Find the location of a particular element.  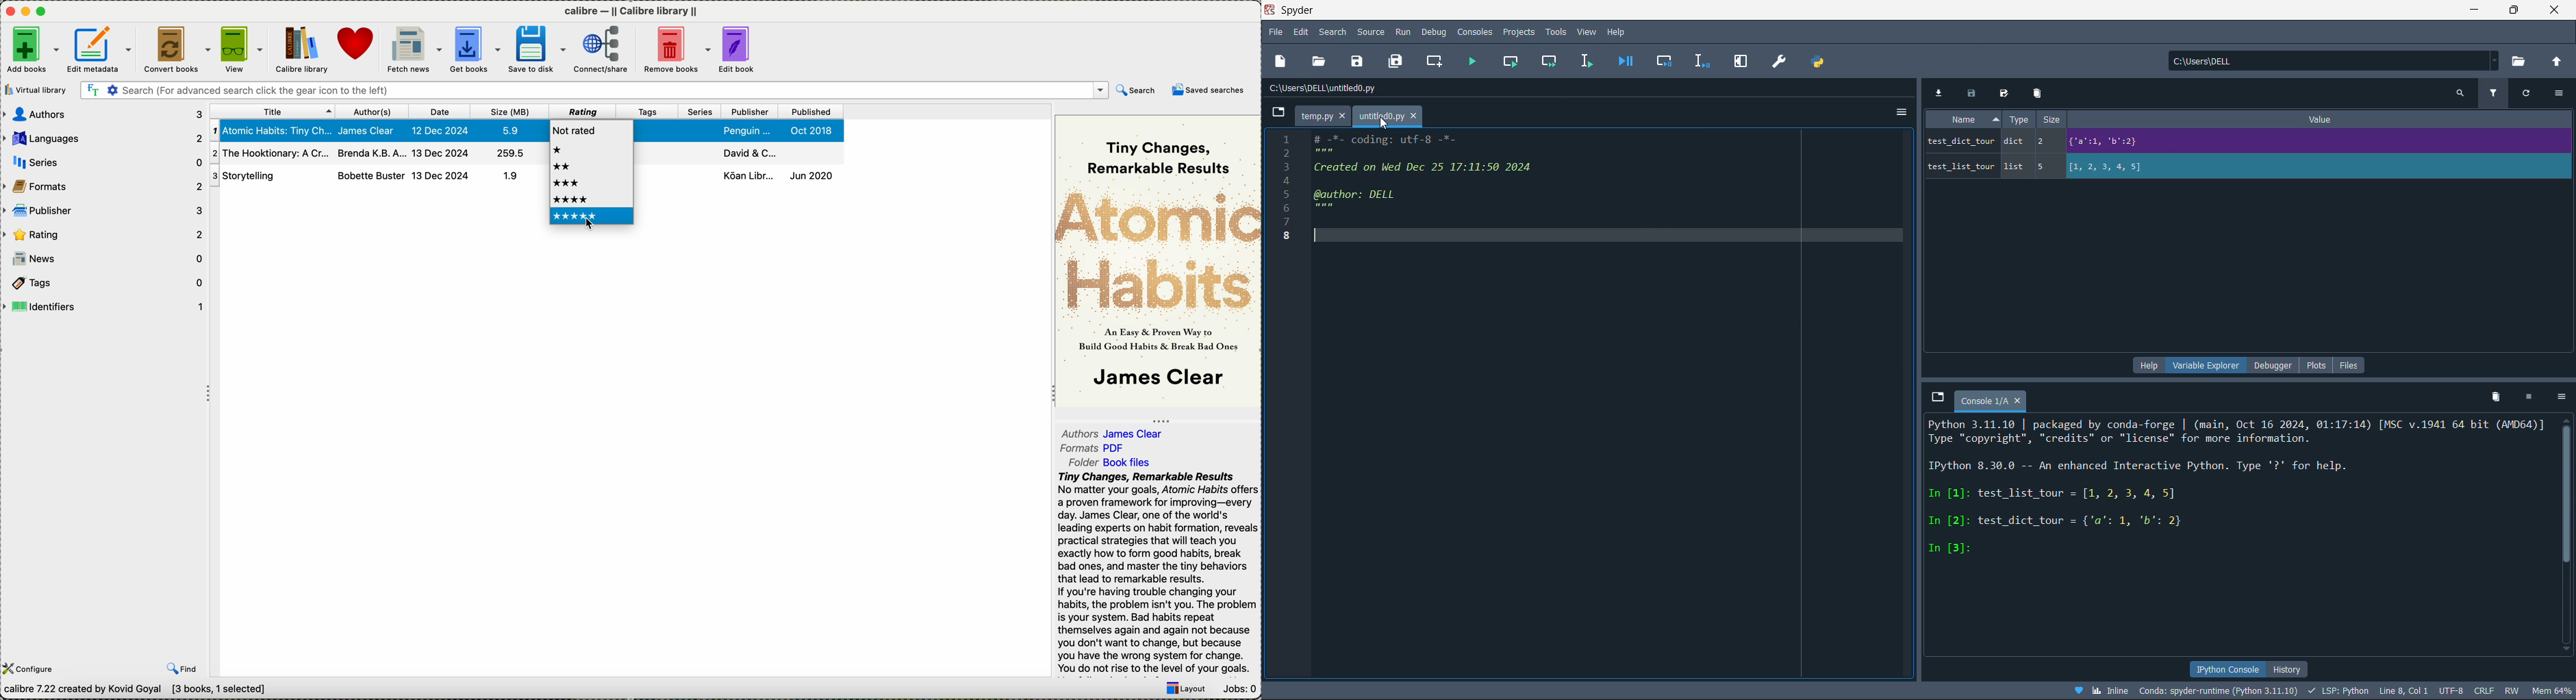

Calibre library is located at coordinates (302, 50).